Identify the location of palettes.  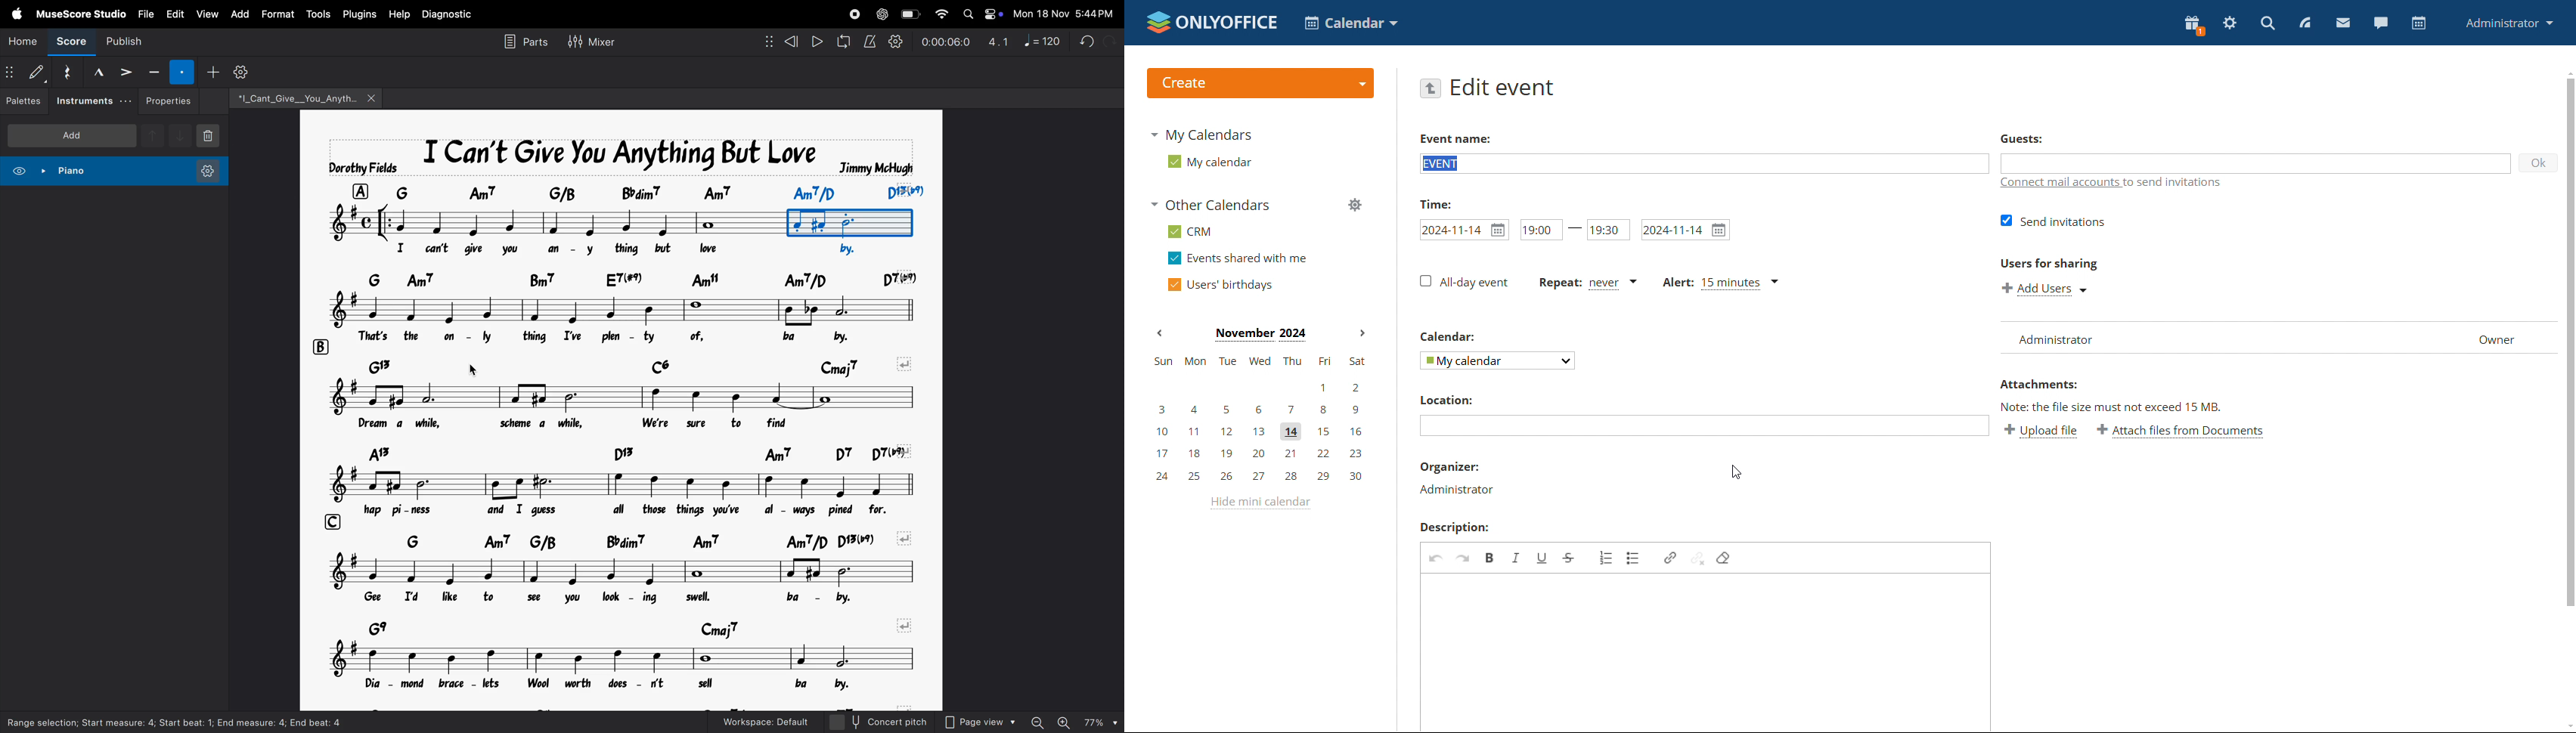
(26, 102).